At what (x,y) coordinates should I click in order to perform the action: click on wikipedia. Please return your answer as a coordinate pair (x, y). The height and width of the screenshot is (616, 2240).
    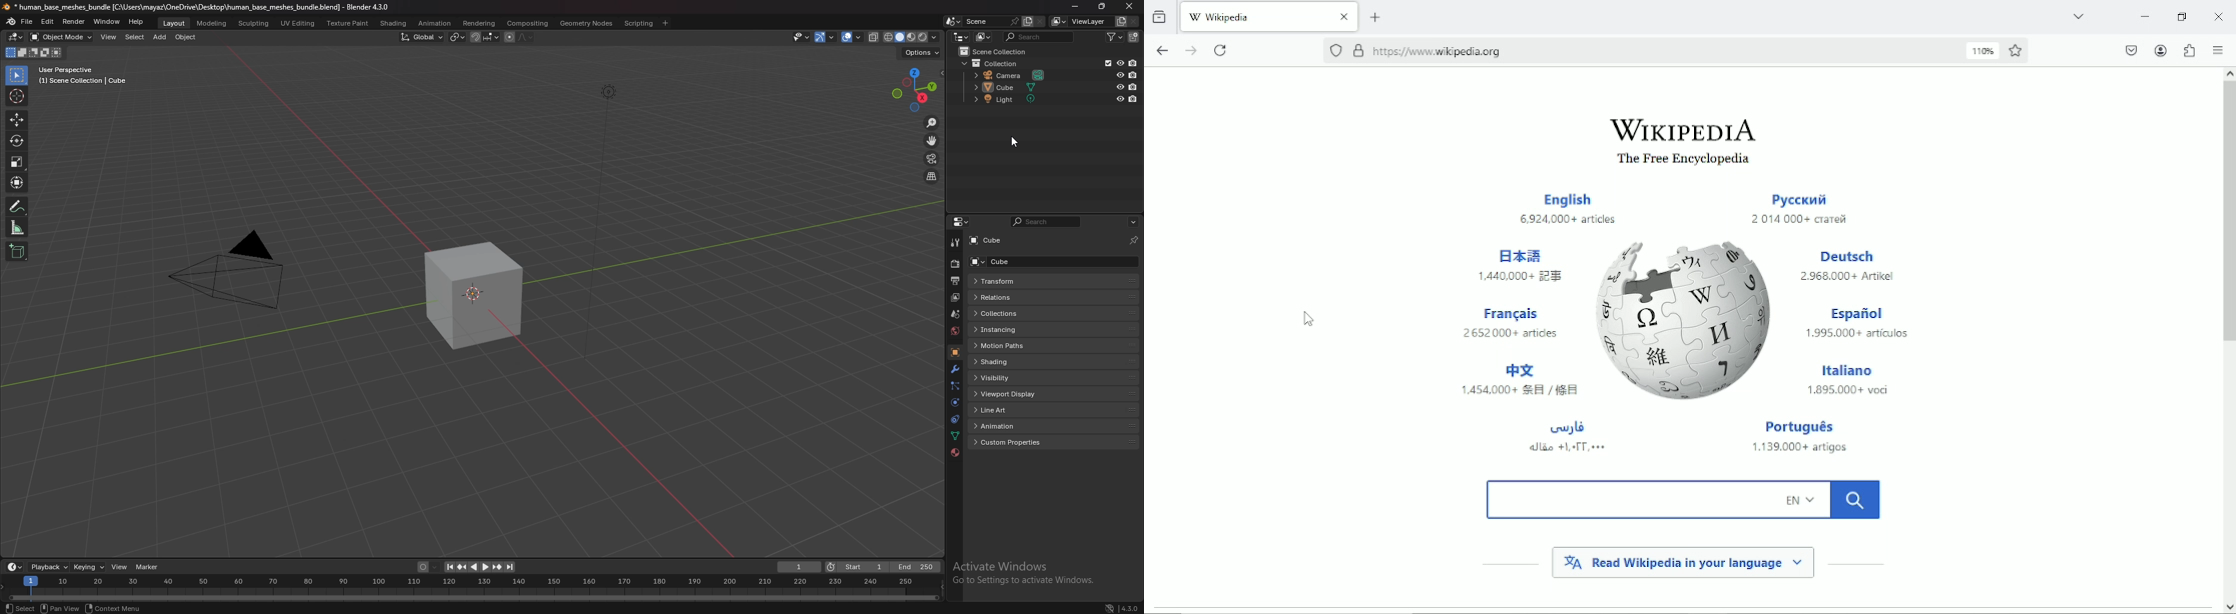
    Looking at the image, I should click on (1686, 288).